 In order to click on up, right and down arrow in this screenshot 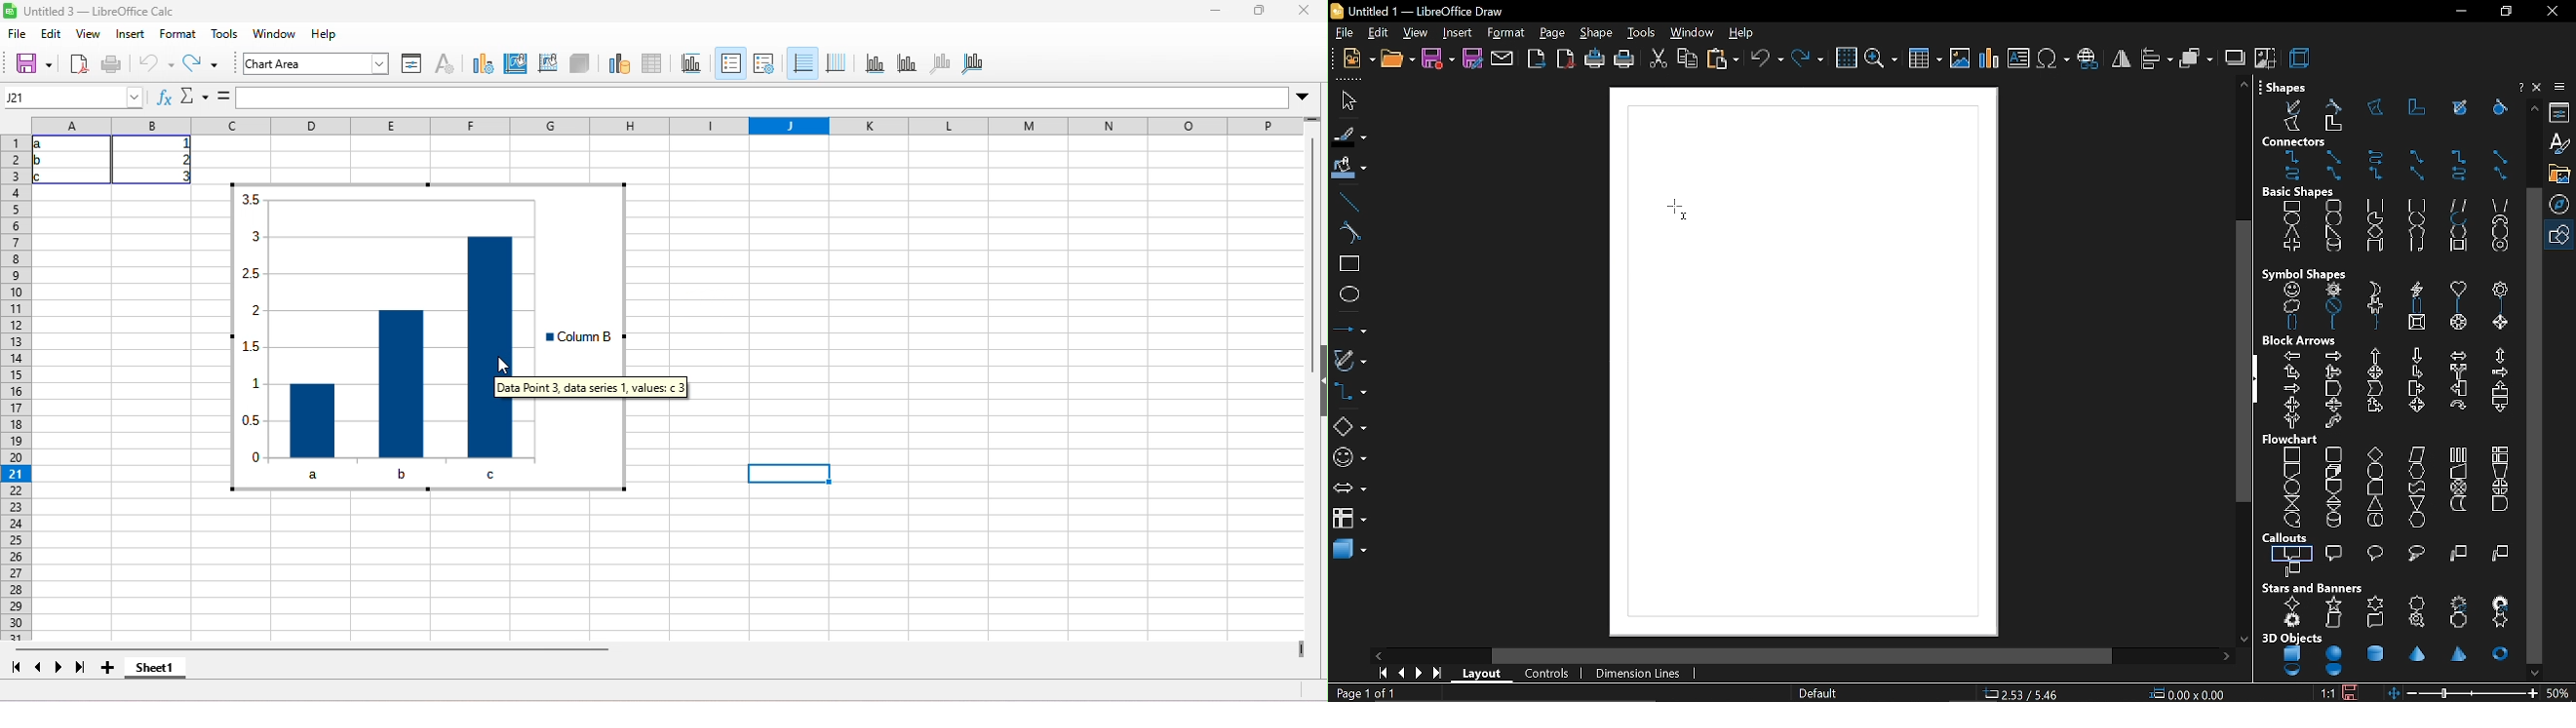, I will do `click(2332, 371)`.